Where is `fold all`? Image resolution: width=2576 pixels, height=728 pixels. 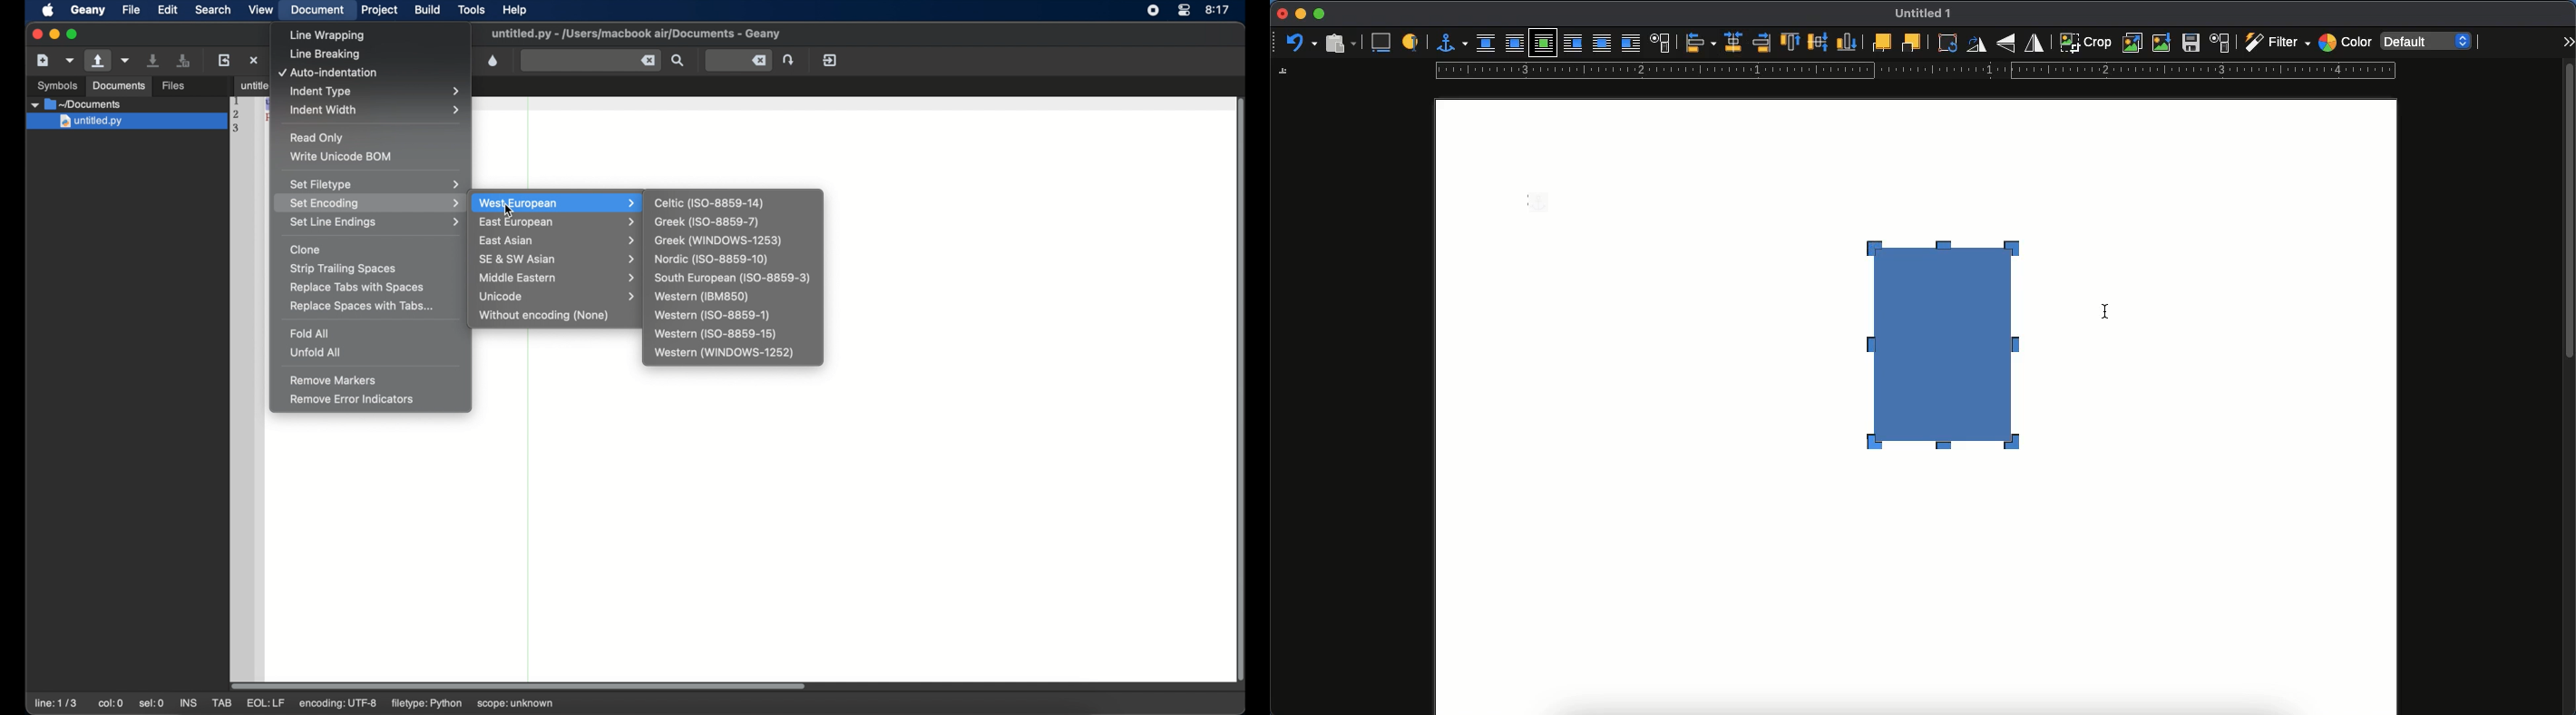
fold all is located at coordinates (310, 333).